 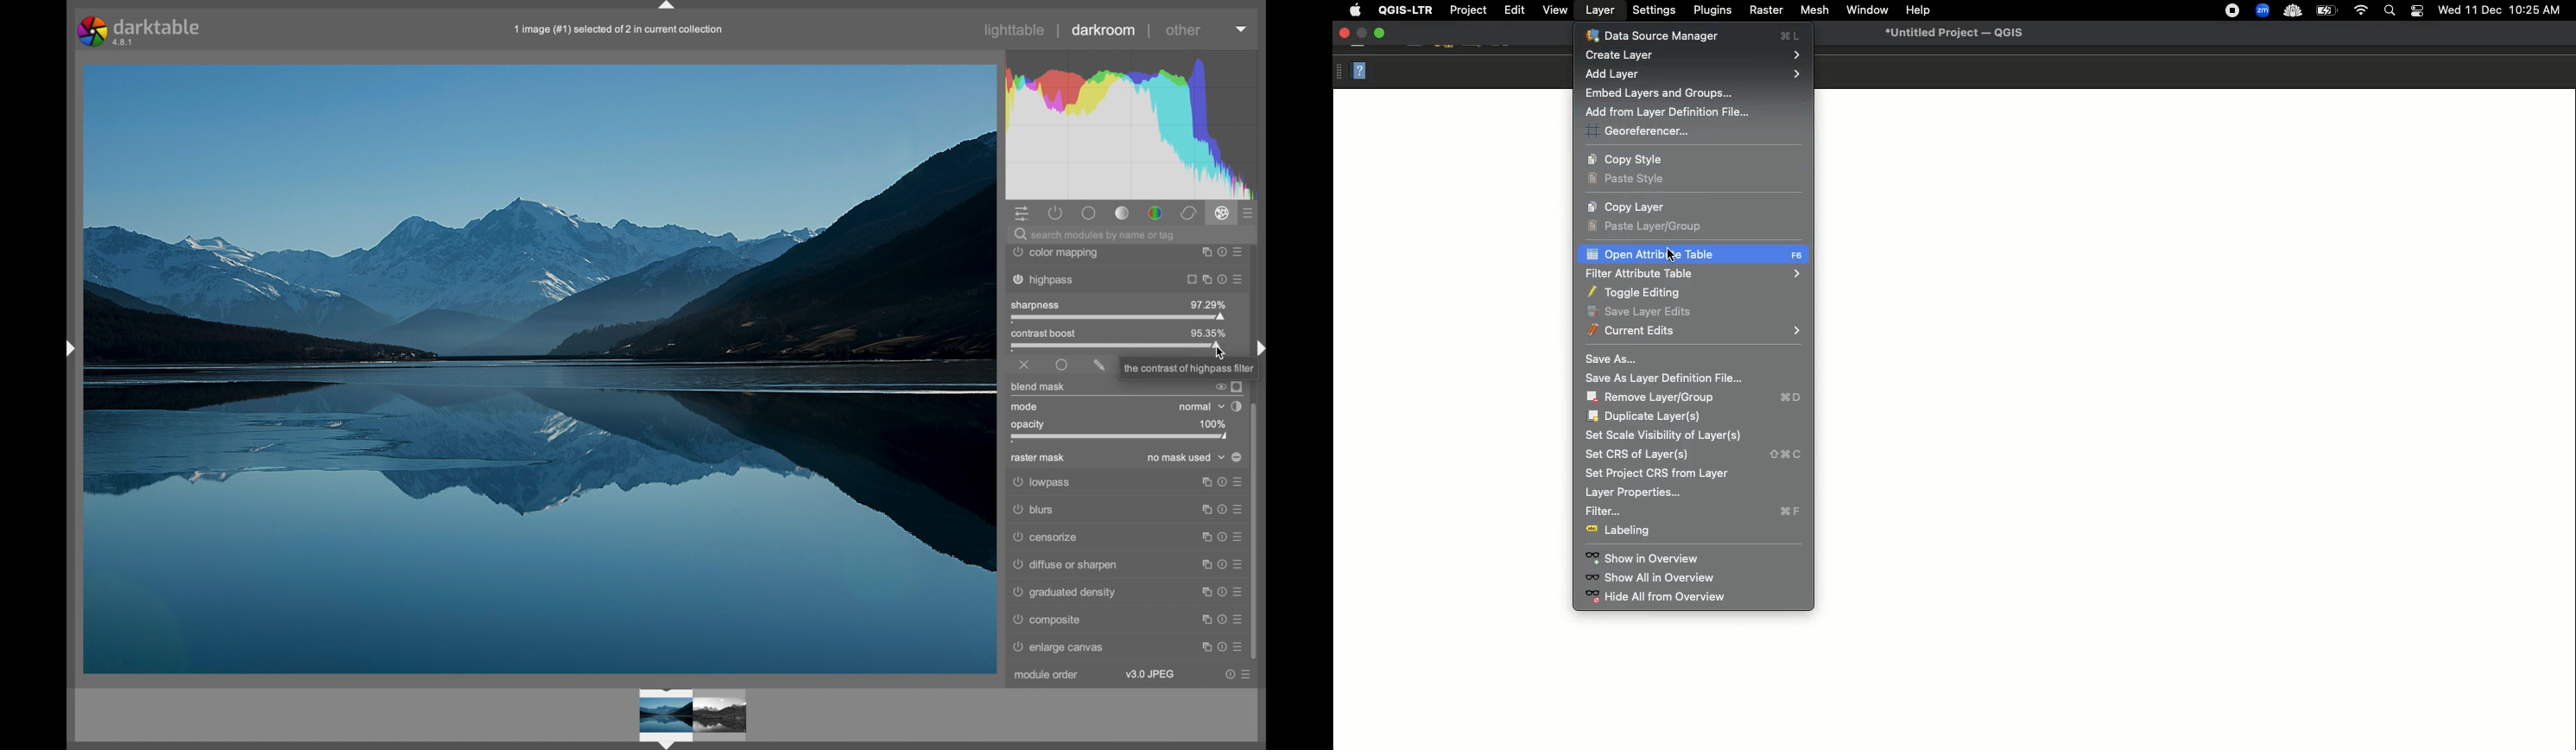 I want to click on , so click(x=1124, y=511).